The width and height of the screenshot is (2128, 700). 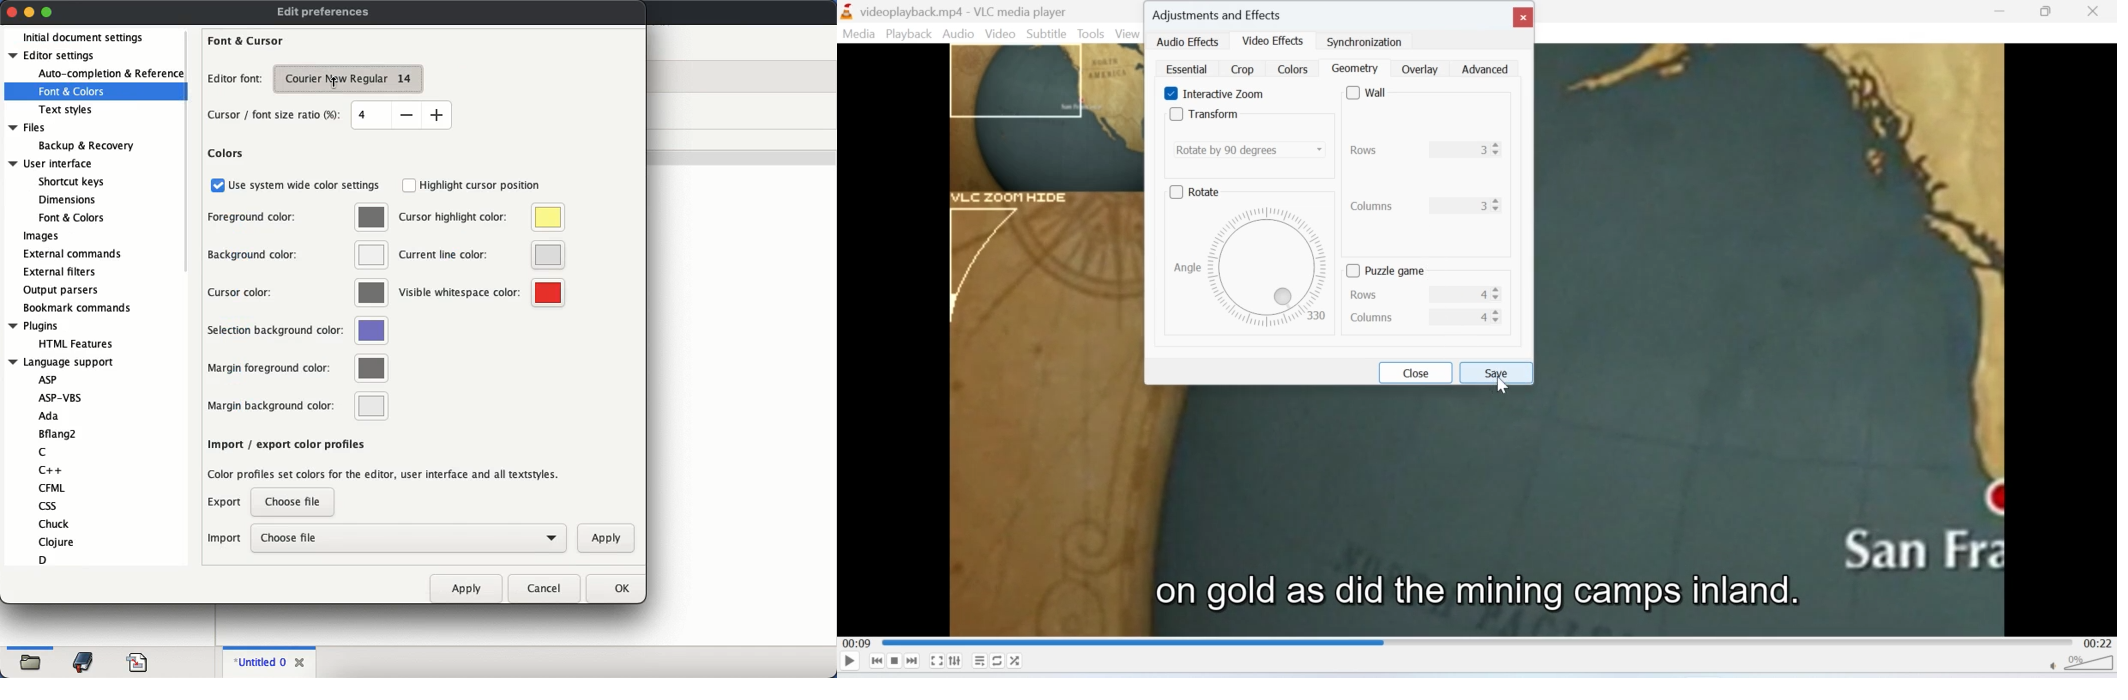 What do you see at coordinates (1200, 189) in the screenshot?
I see `rotate` at bounding box center [1200, 189].